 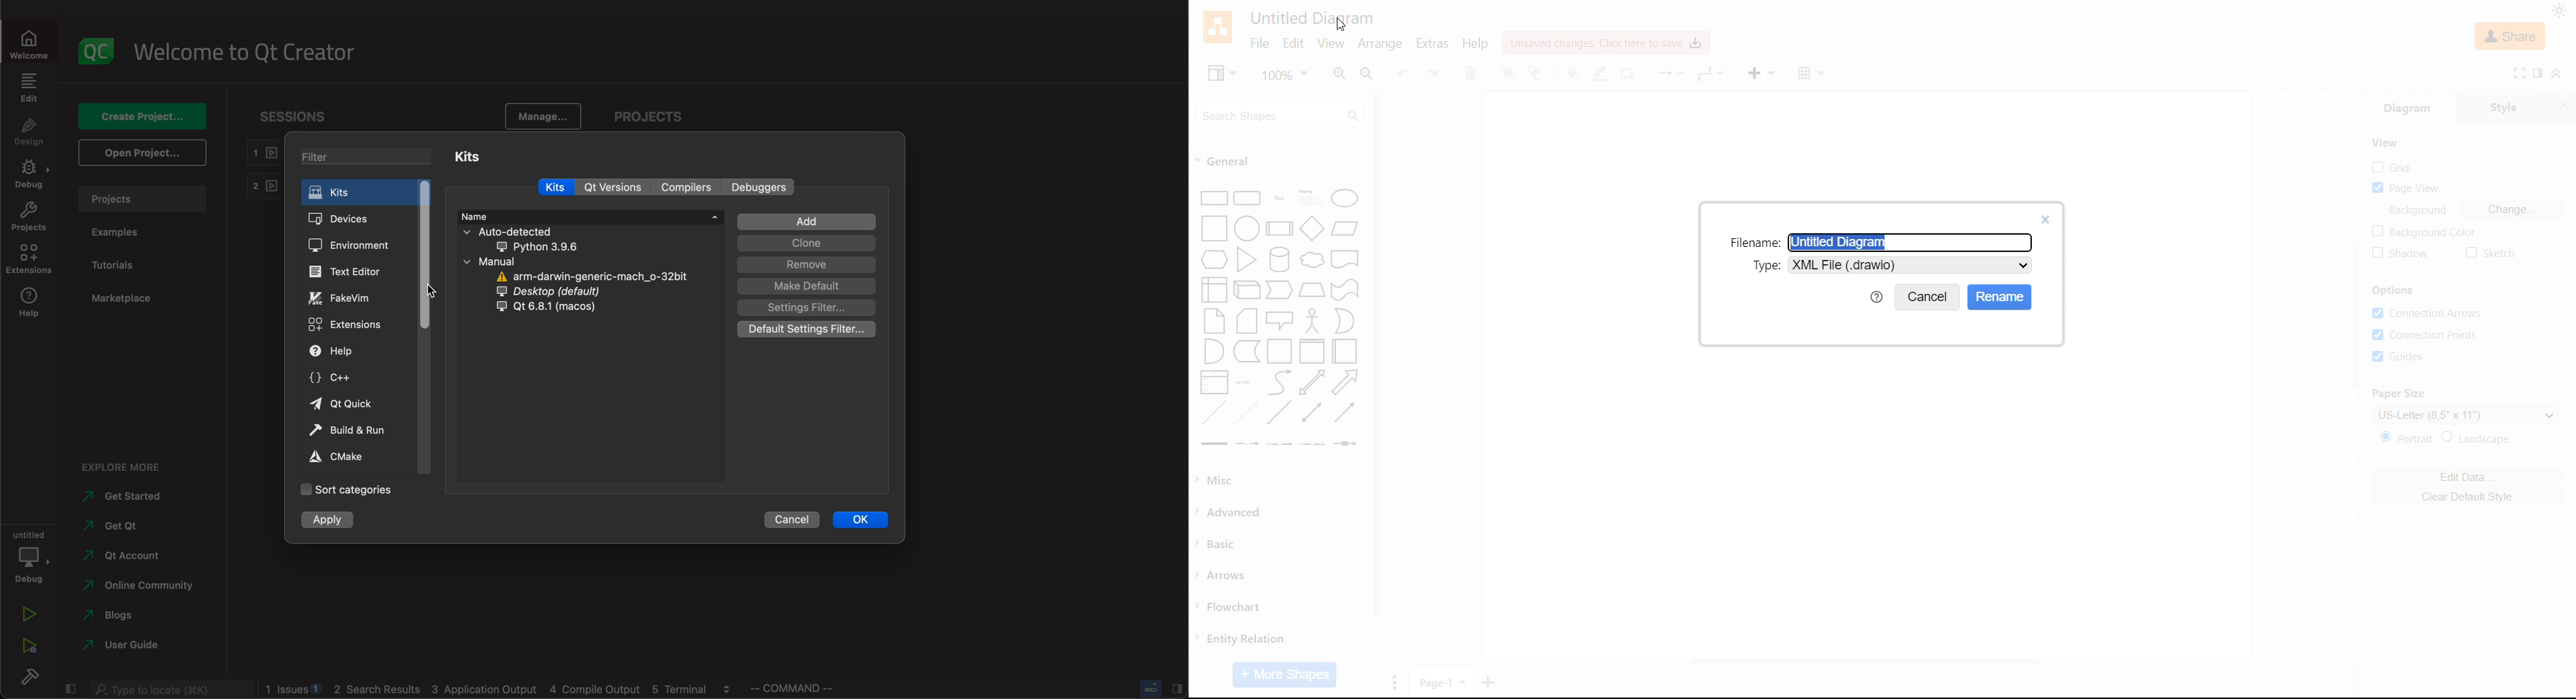 I want to click on projects, so click(x=142, y=199).